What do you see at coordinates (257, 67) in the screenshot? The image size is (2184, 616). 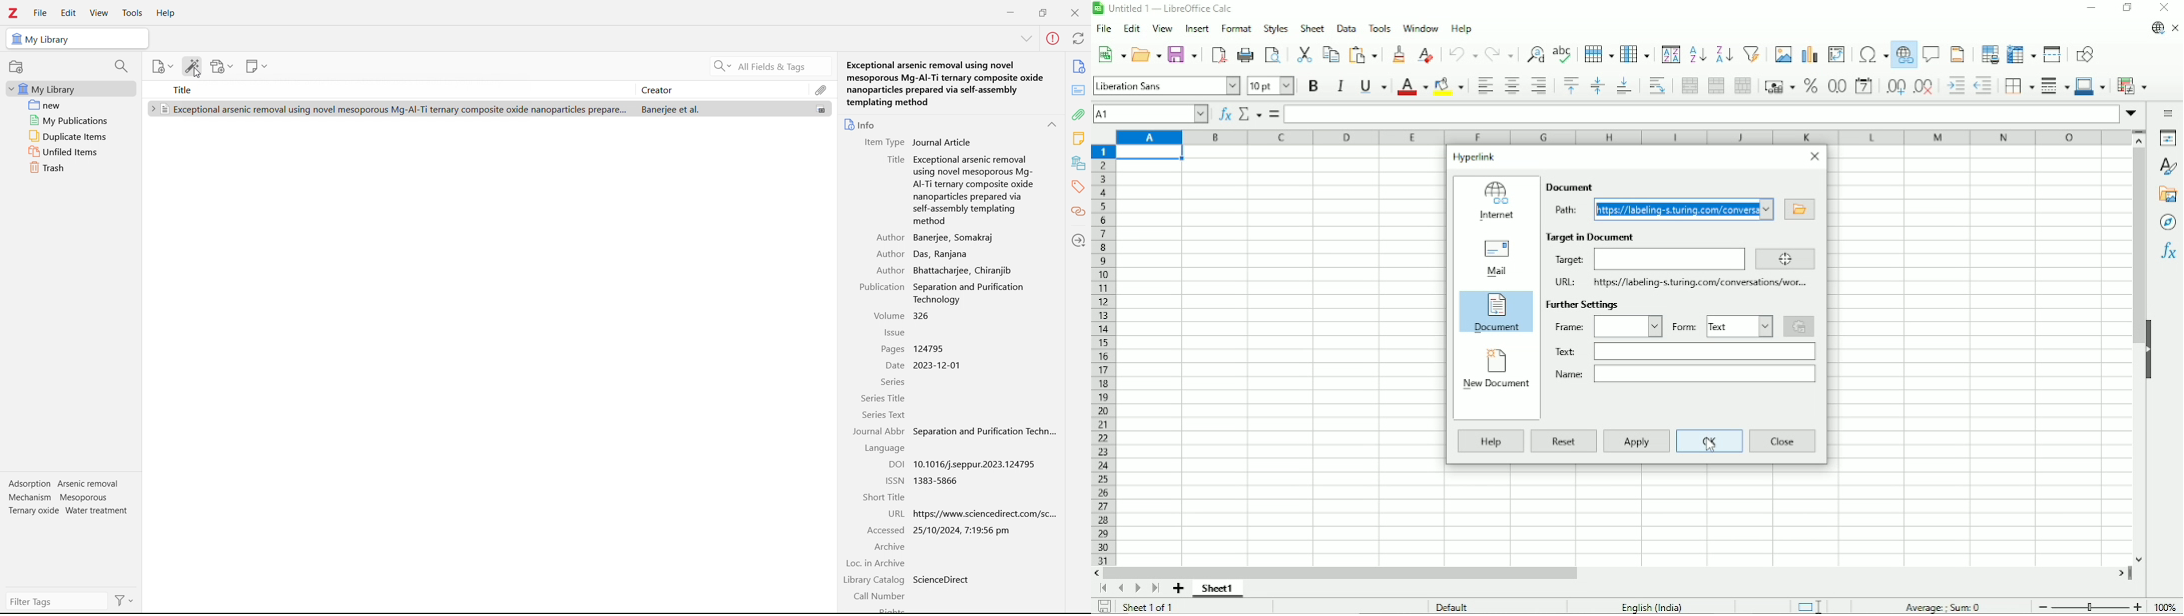 I see `add notes` at bounding box center [257, 67].